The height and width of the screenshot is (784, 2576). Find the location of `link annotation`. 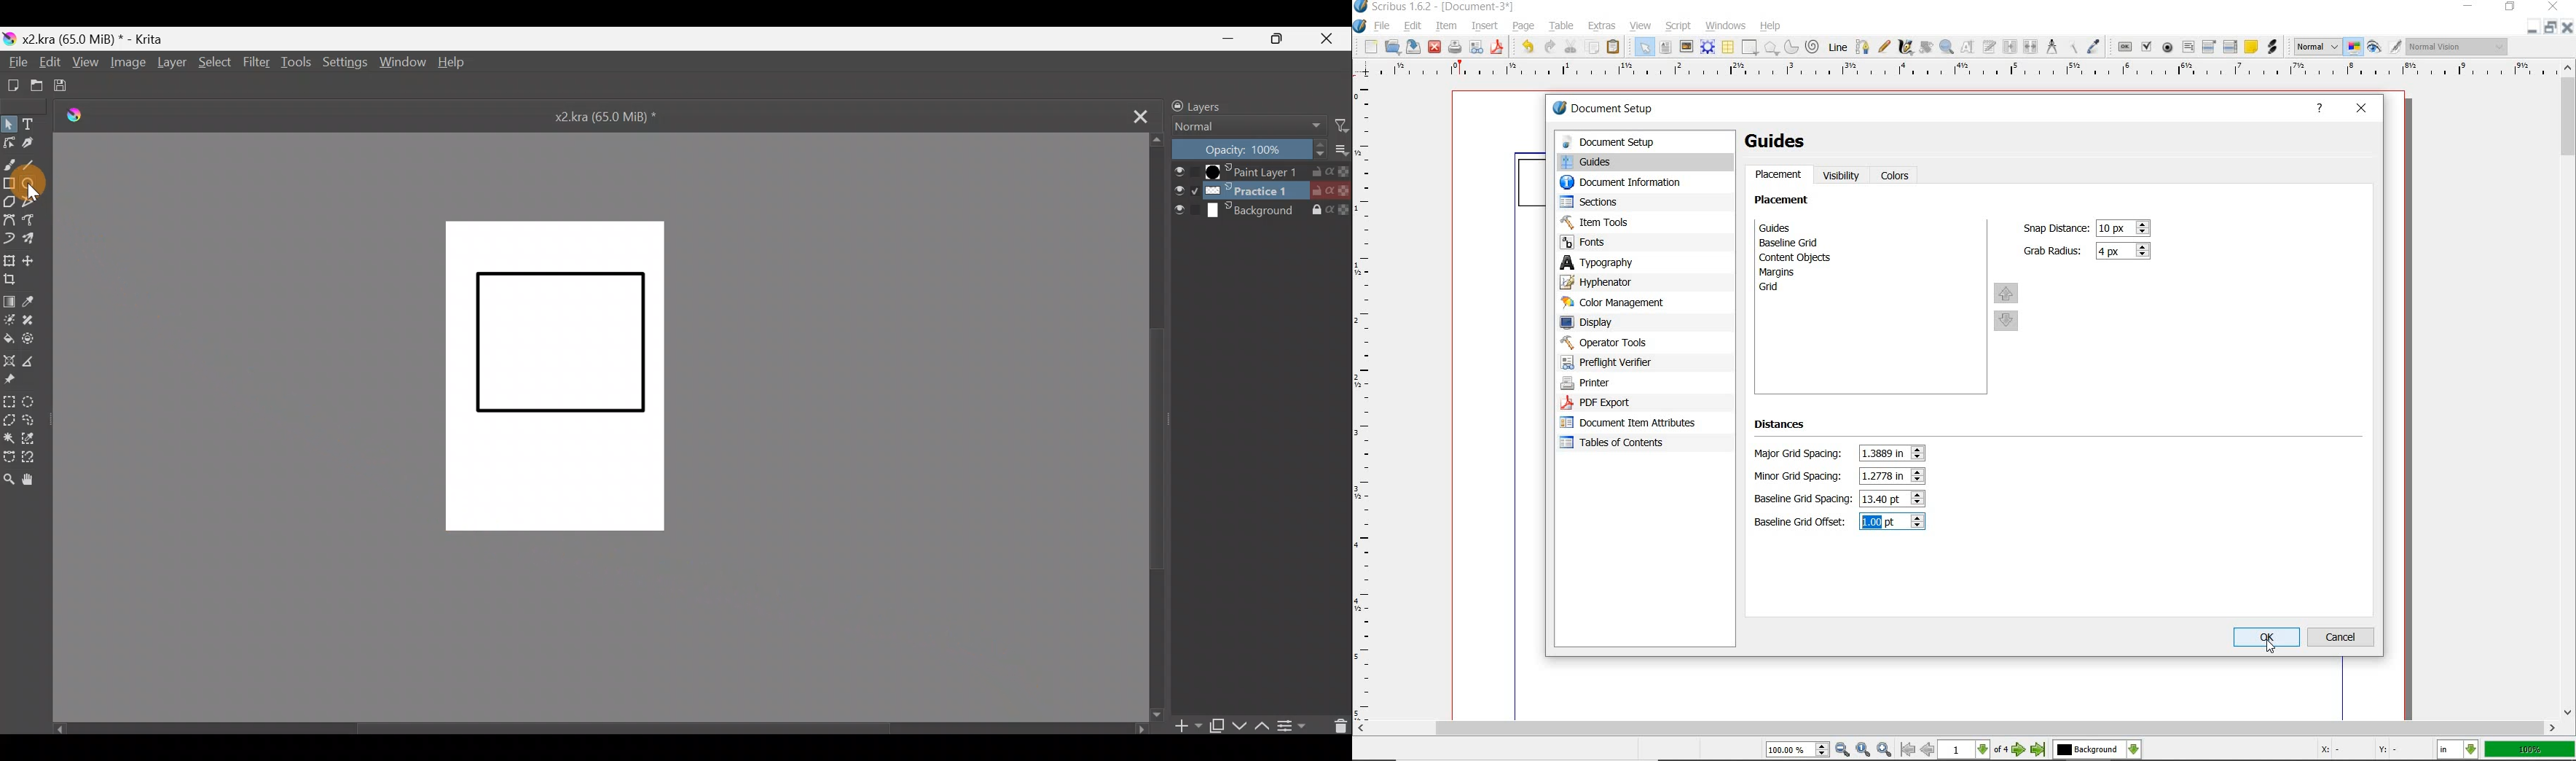

link annotation is located at coordinates (2274, 48).